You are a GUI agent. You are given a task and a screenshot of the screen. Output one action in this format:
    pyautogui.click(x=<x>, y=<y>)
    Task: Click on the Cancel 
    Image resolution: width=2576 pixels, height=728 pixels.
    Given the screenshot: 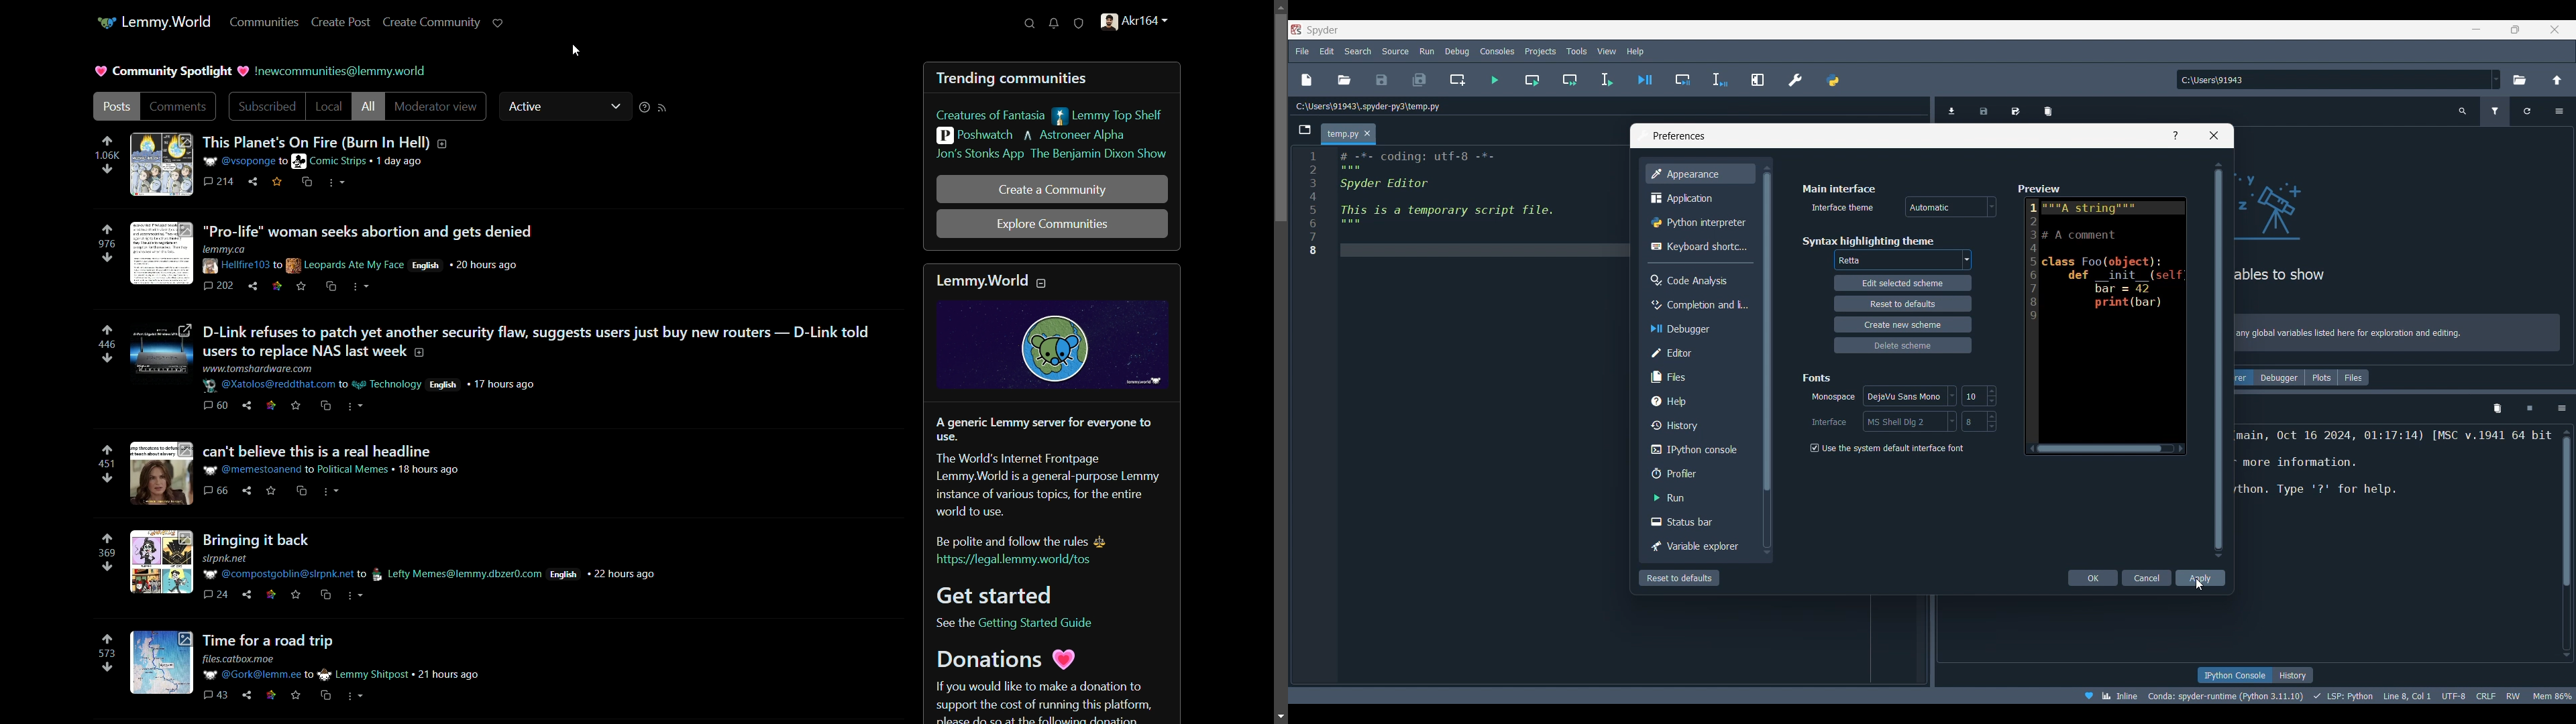 What is the action you would take?
    pyautogui.click(x=2148, y=578)
    